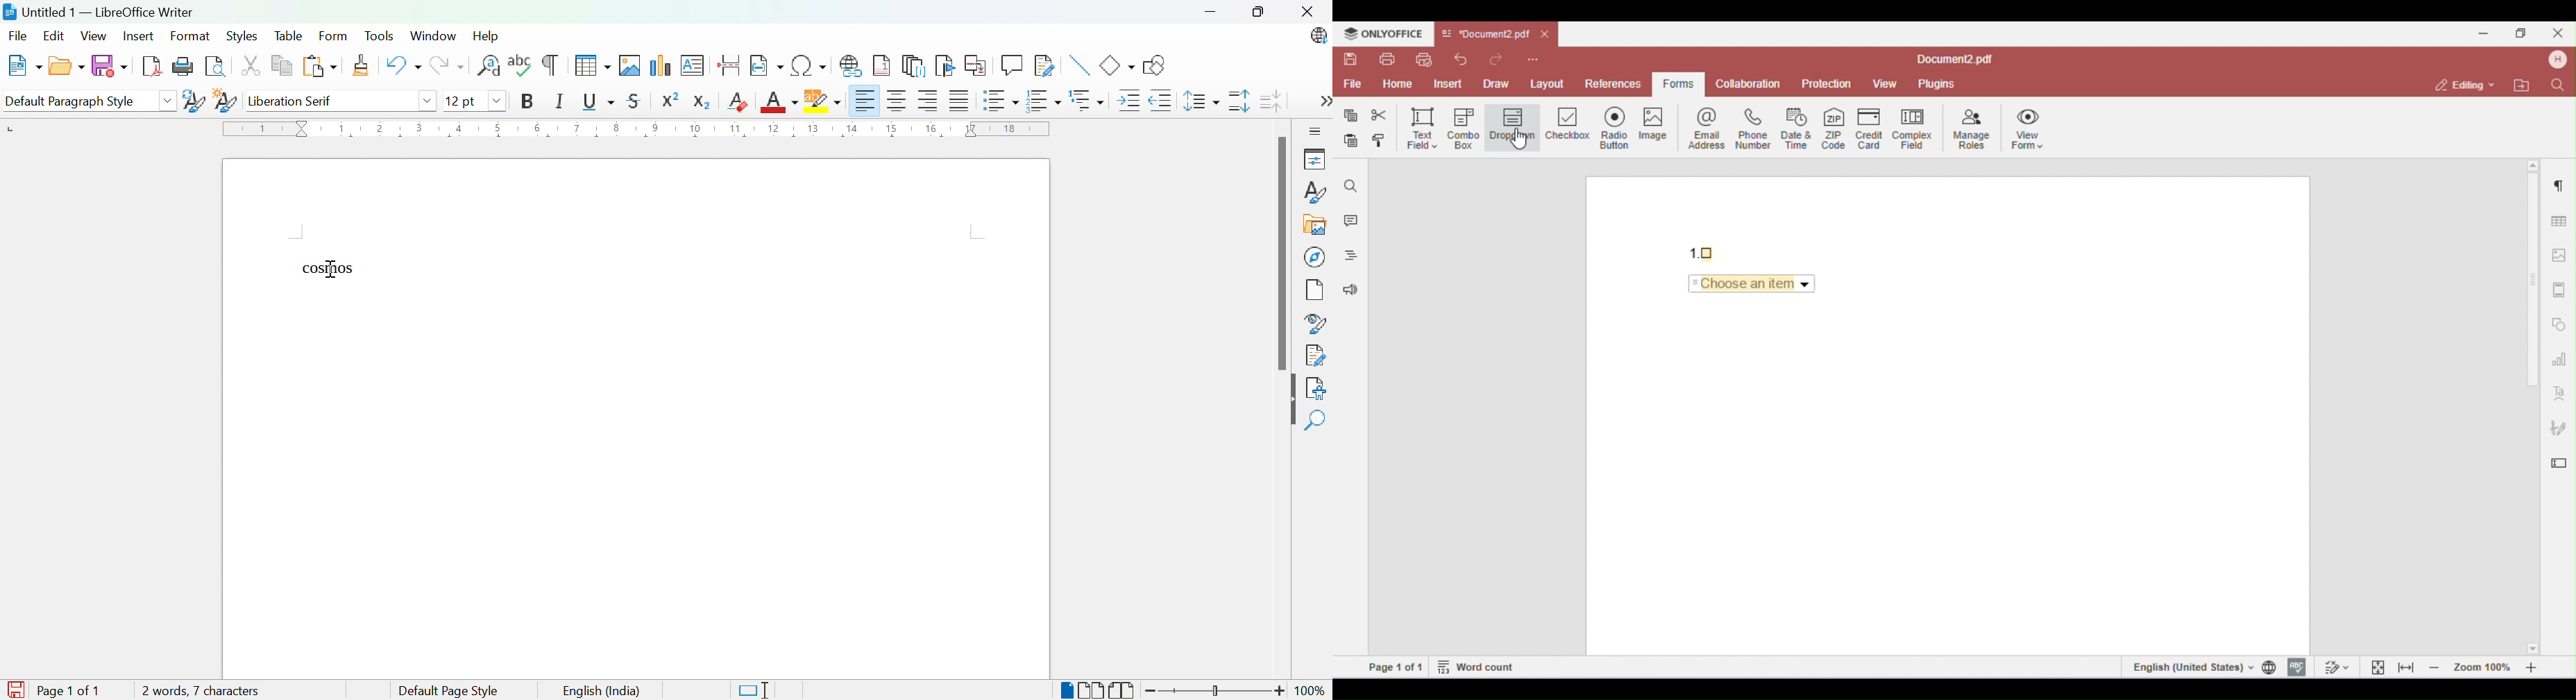  What do you see at coordinates (1312, 324) in the screenshot?
I see `Style inspector` at bounding box center [1312, 324].